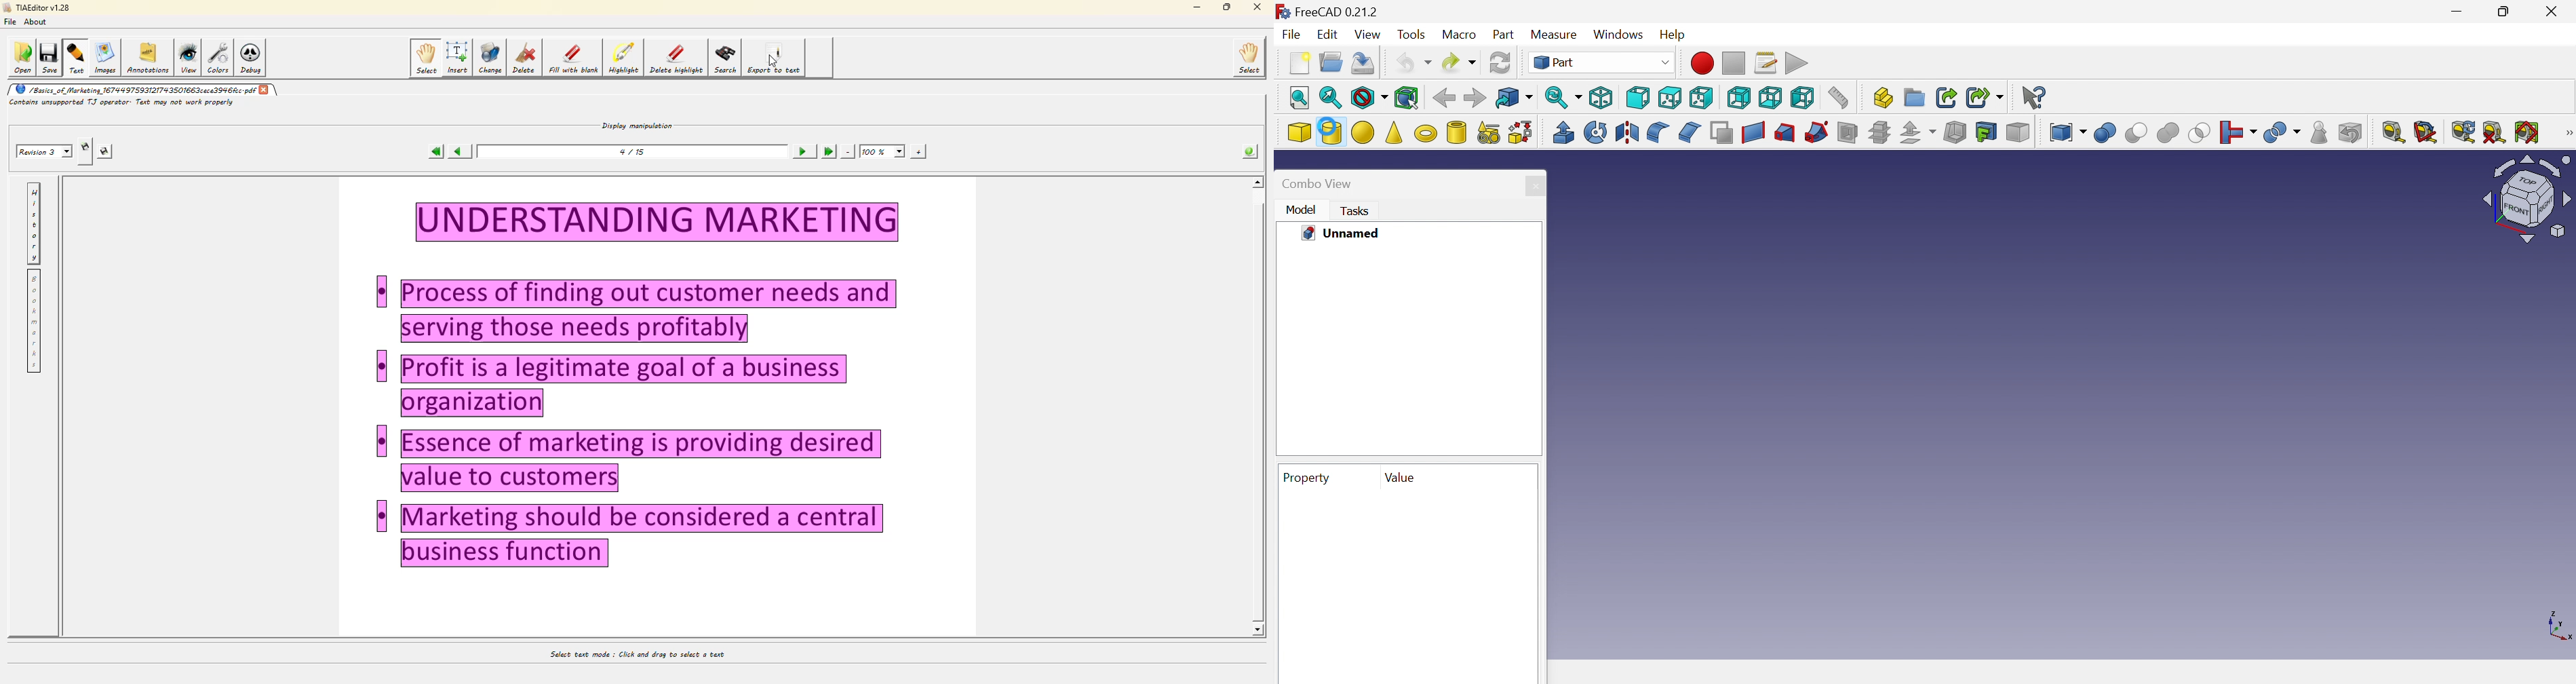 Image resolution: width=2576 pixels, height=700 pixels. I want to click on Draw style, so click(1367, 97).